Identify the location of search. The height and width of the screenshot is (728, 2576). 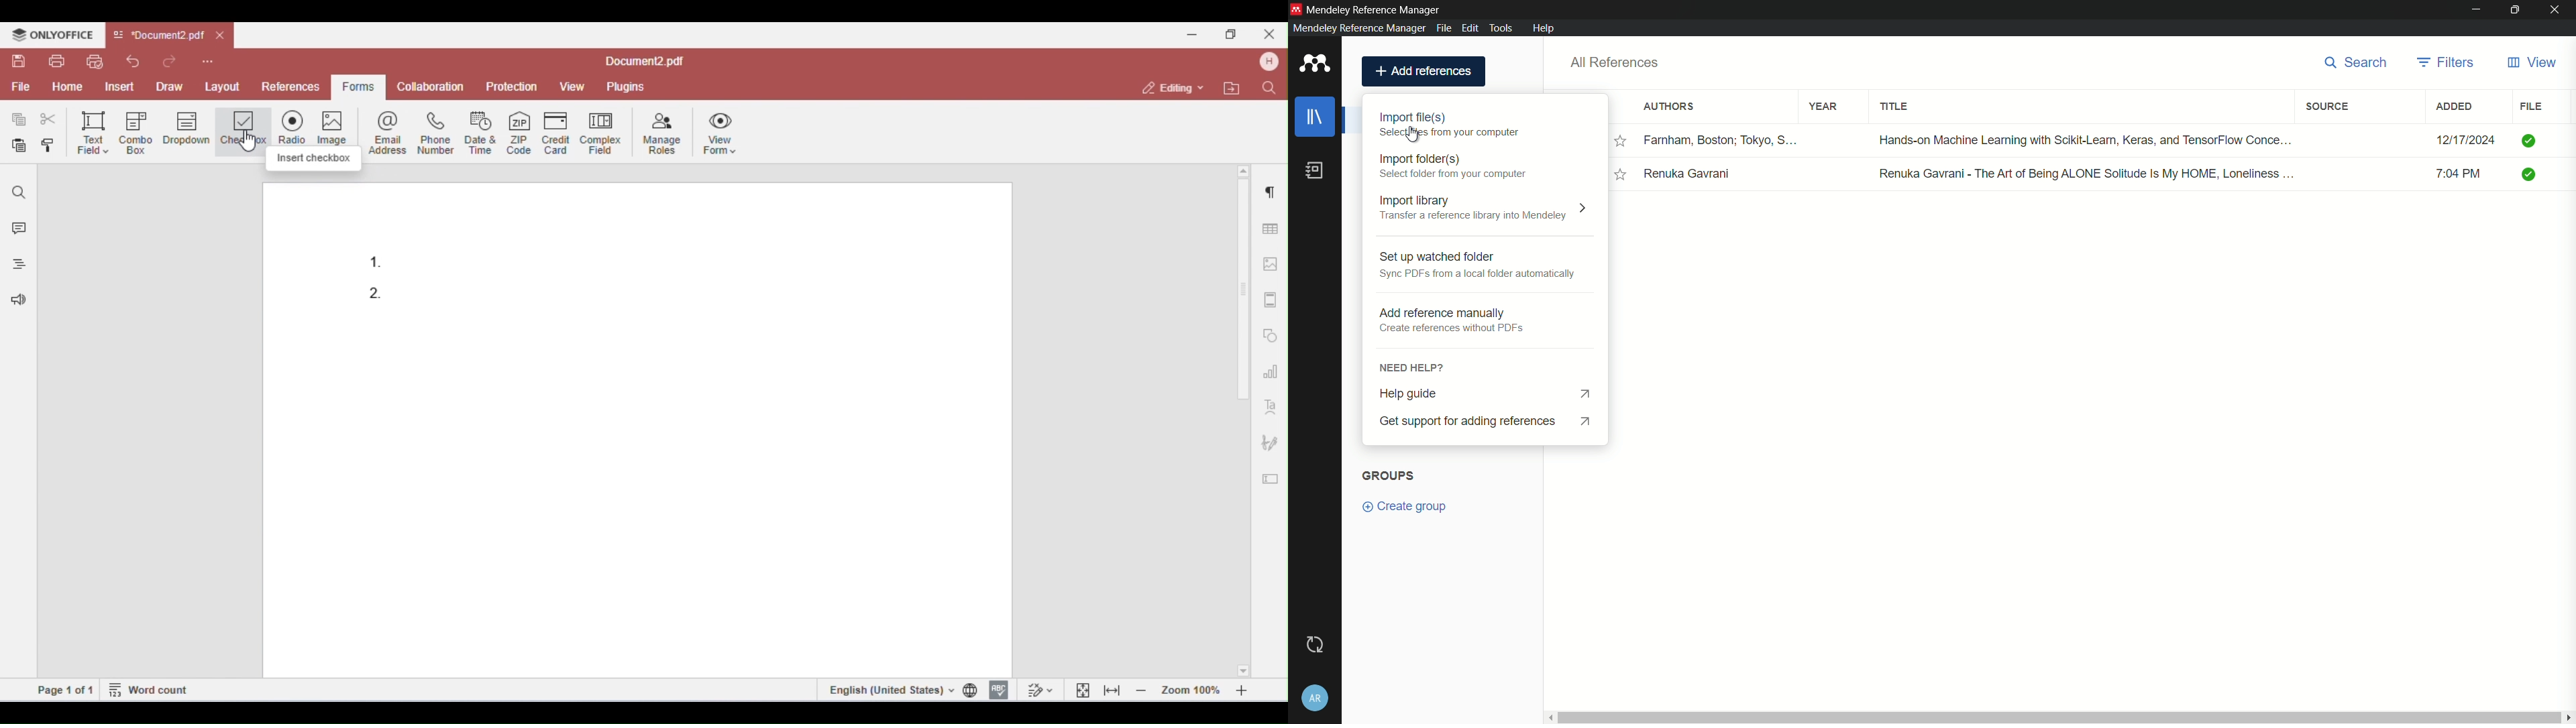
(2360, 64).